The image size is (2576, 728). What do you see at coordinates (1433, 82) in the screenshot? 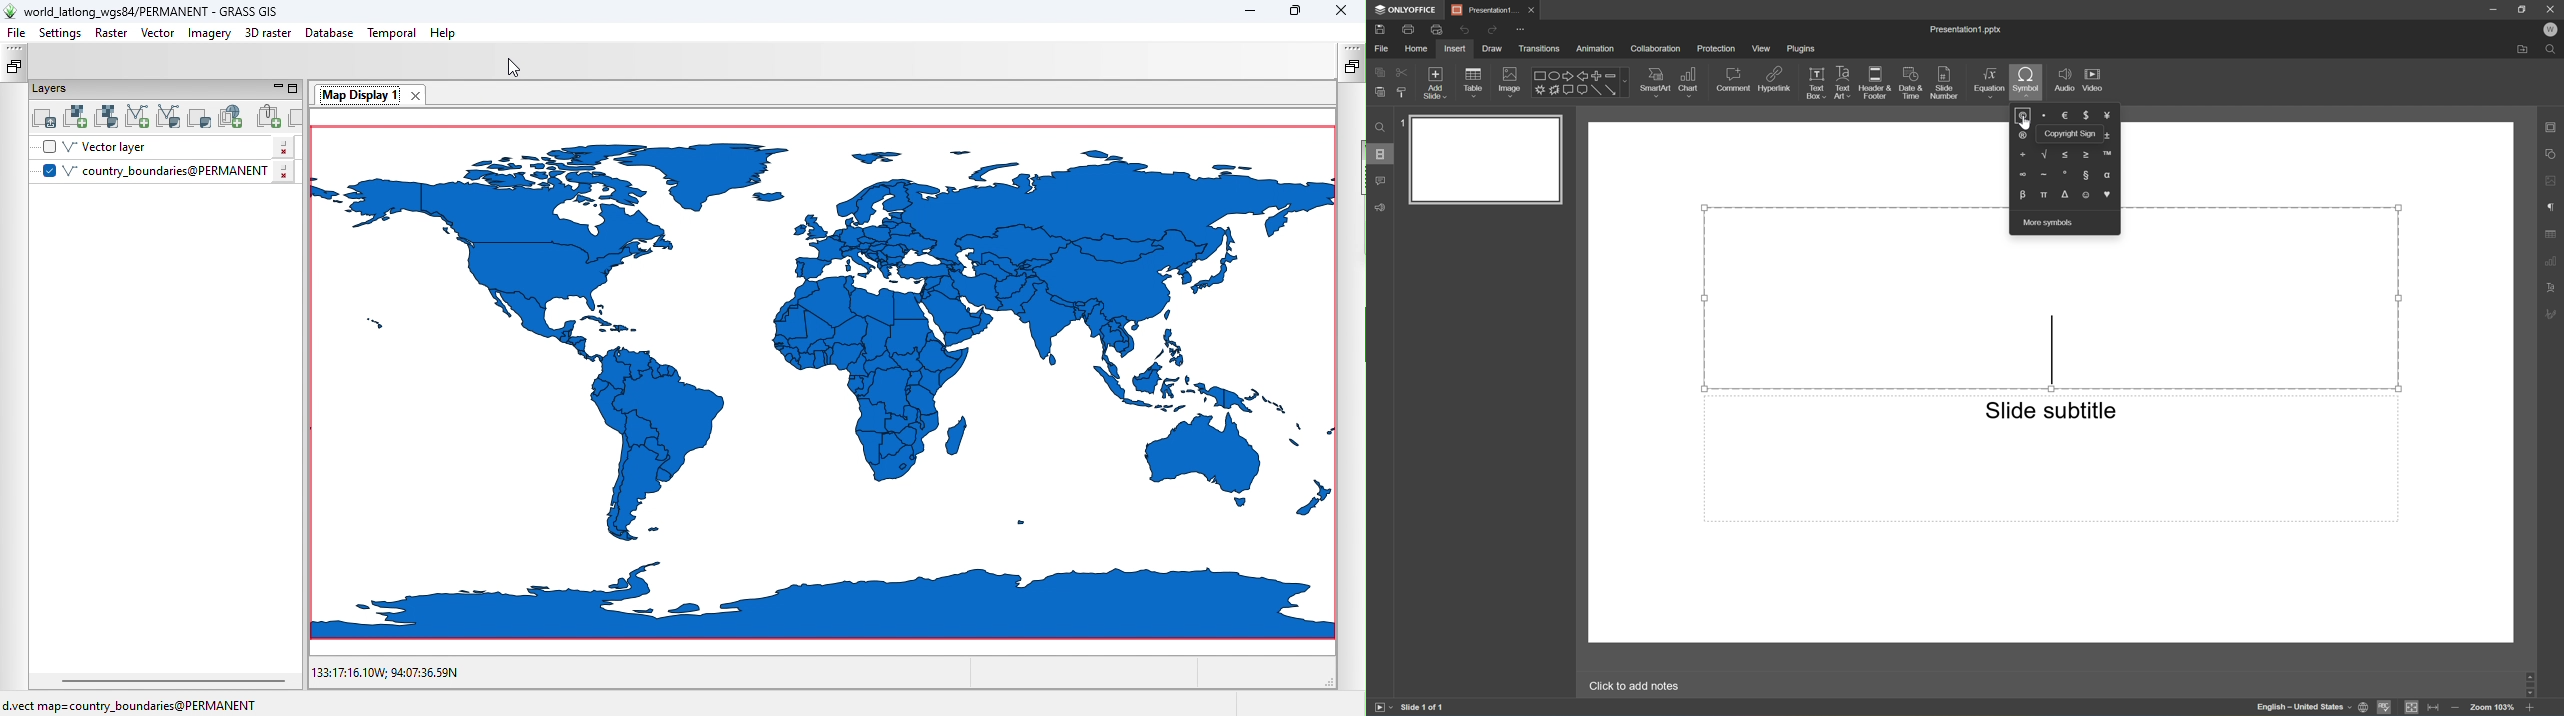
I see `Add slide` at bounding box center [1433, 82].